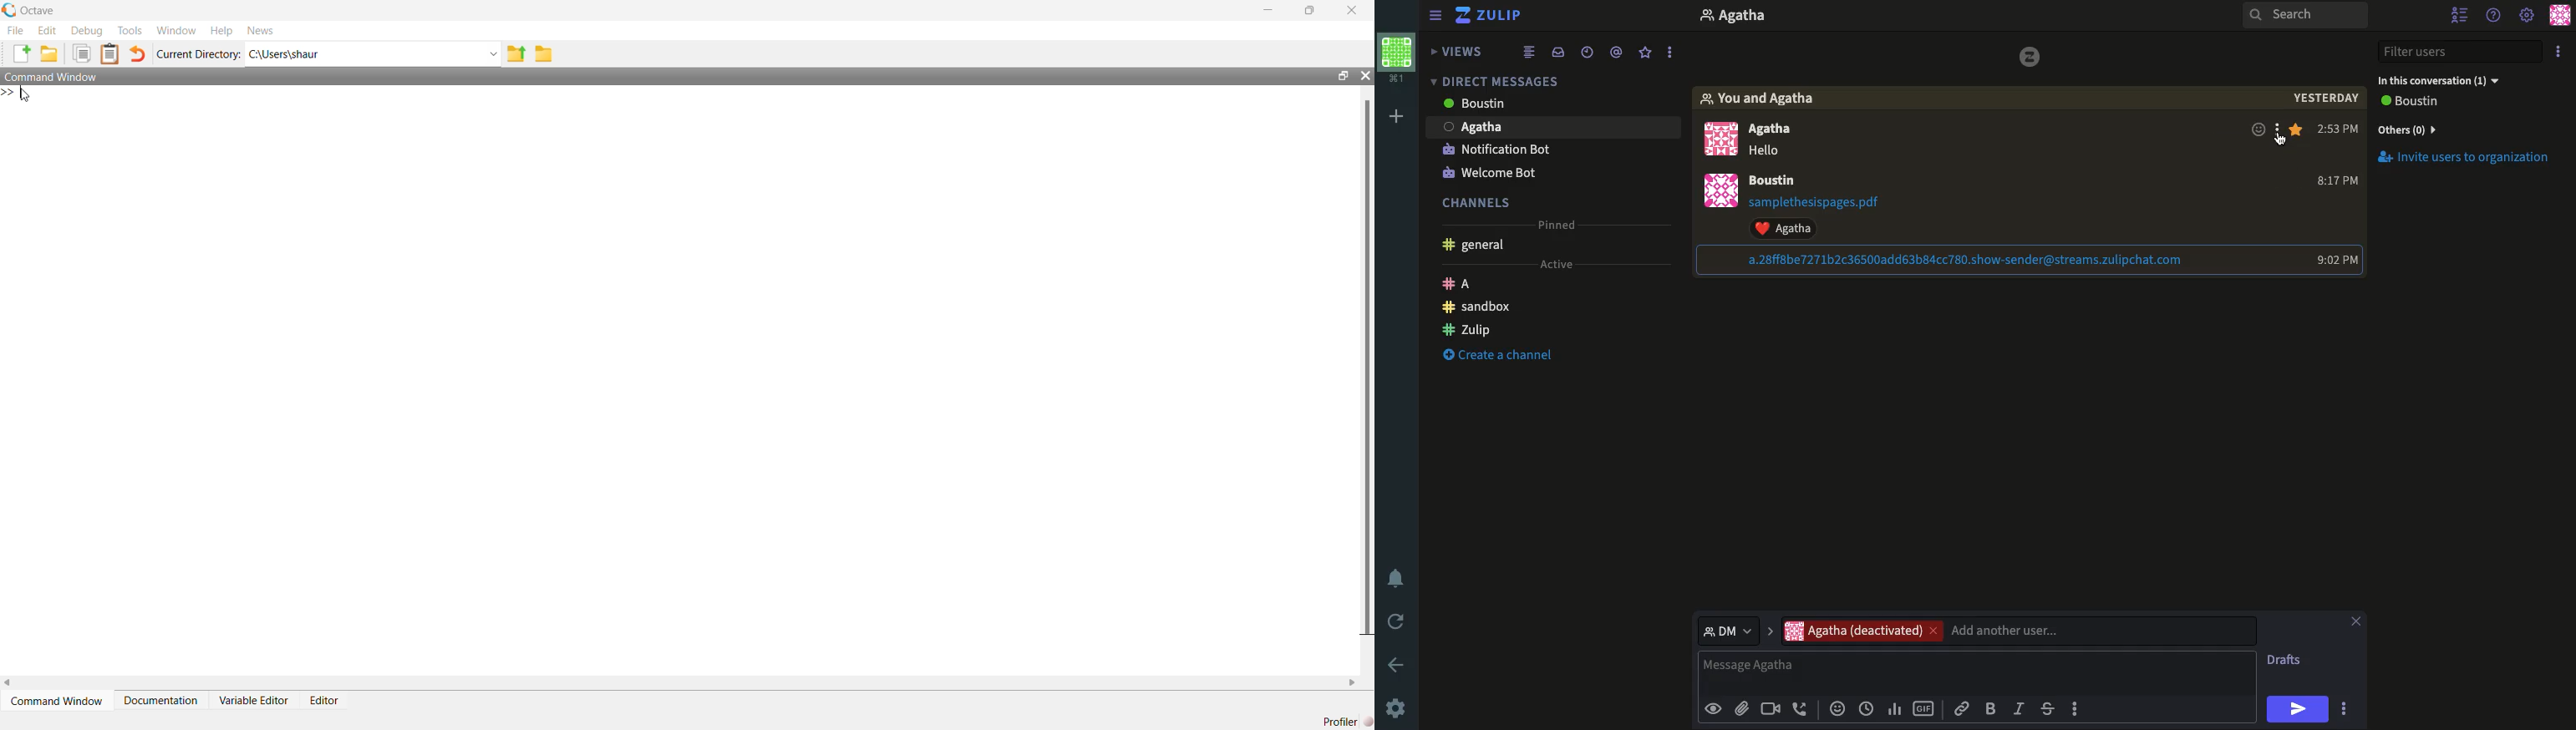 The width and height of the screenshot is (2576, 756). What do you see at coordinates (2340, 193) in the screenshot?
I see `Time` at bounding box center [2340, 193].